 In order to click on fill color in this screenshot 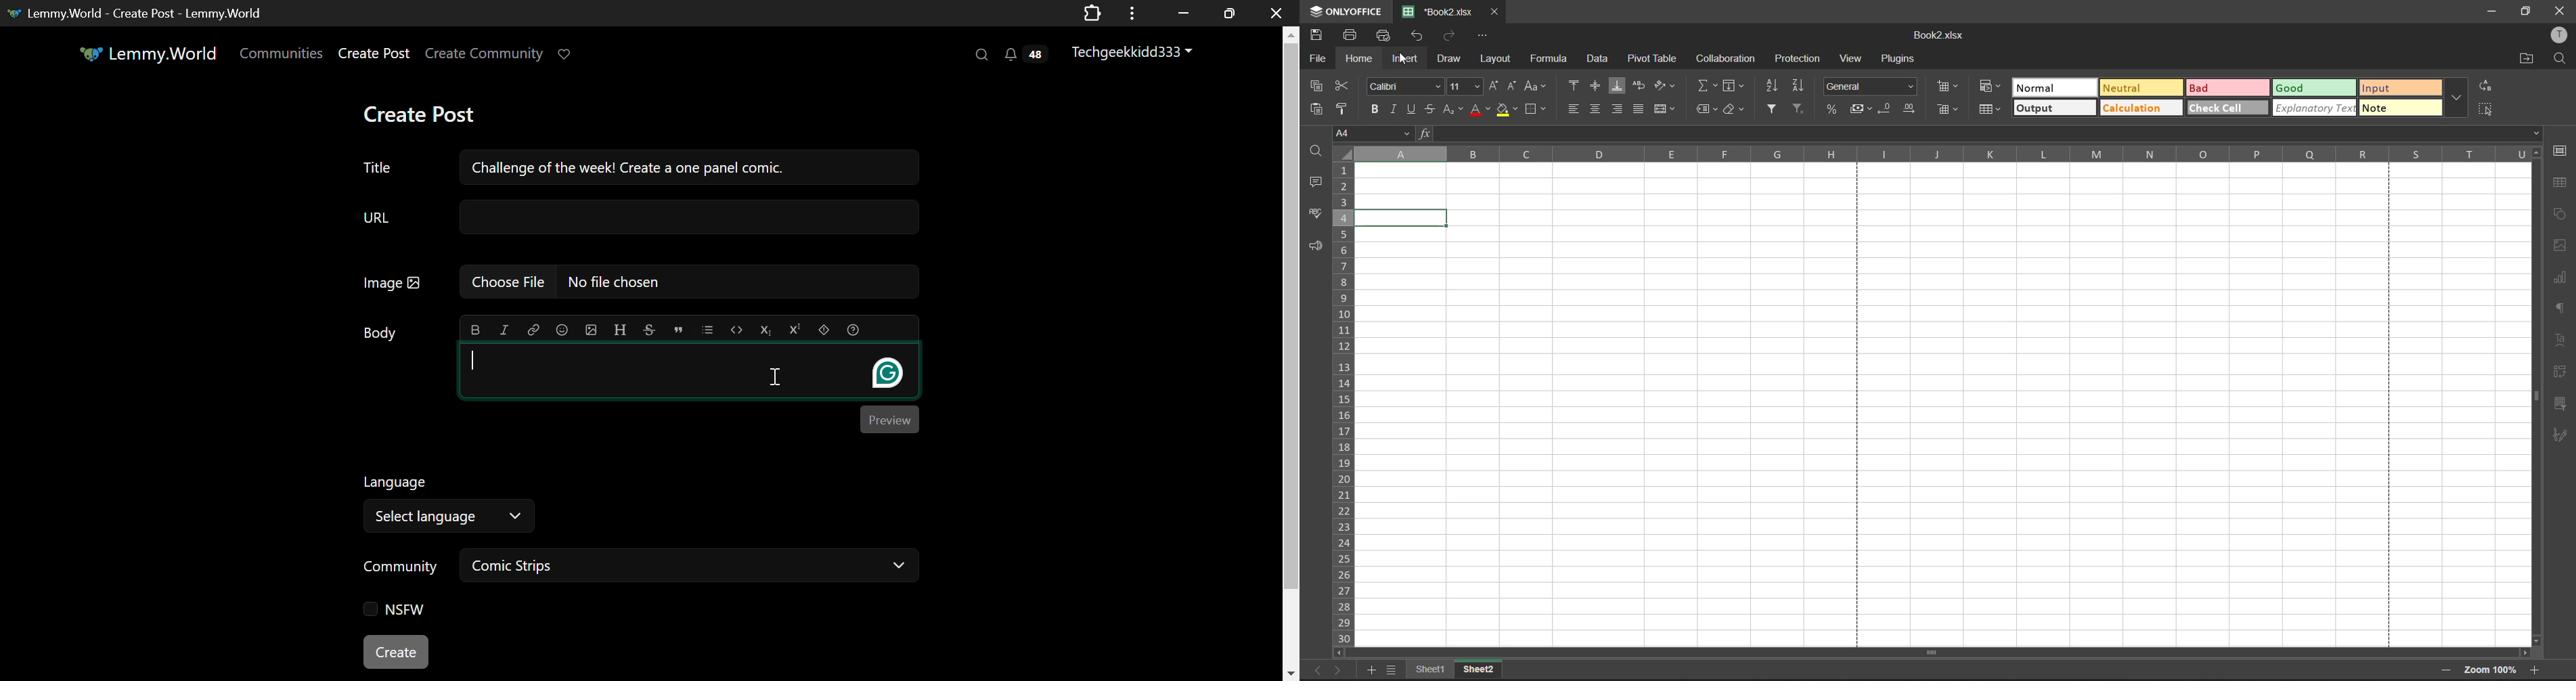, I will do `click(1509, 110)`.